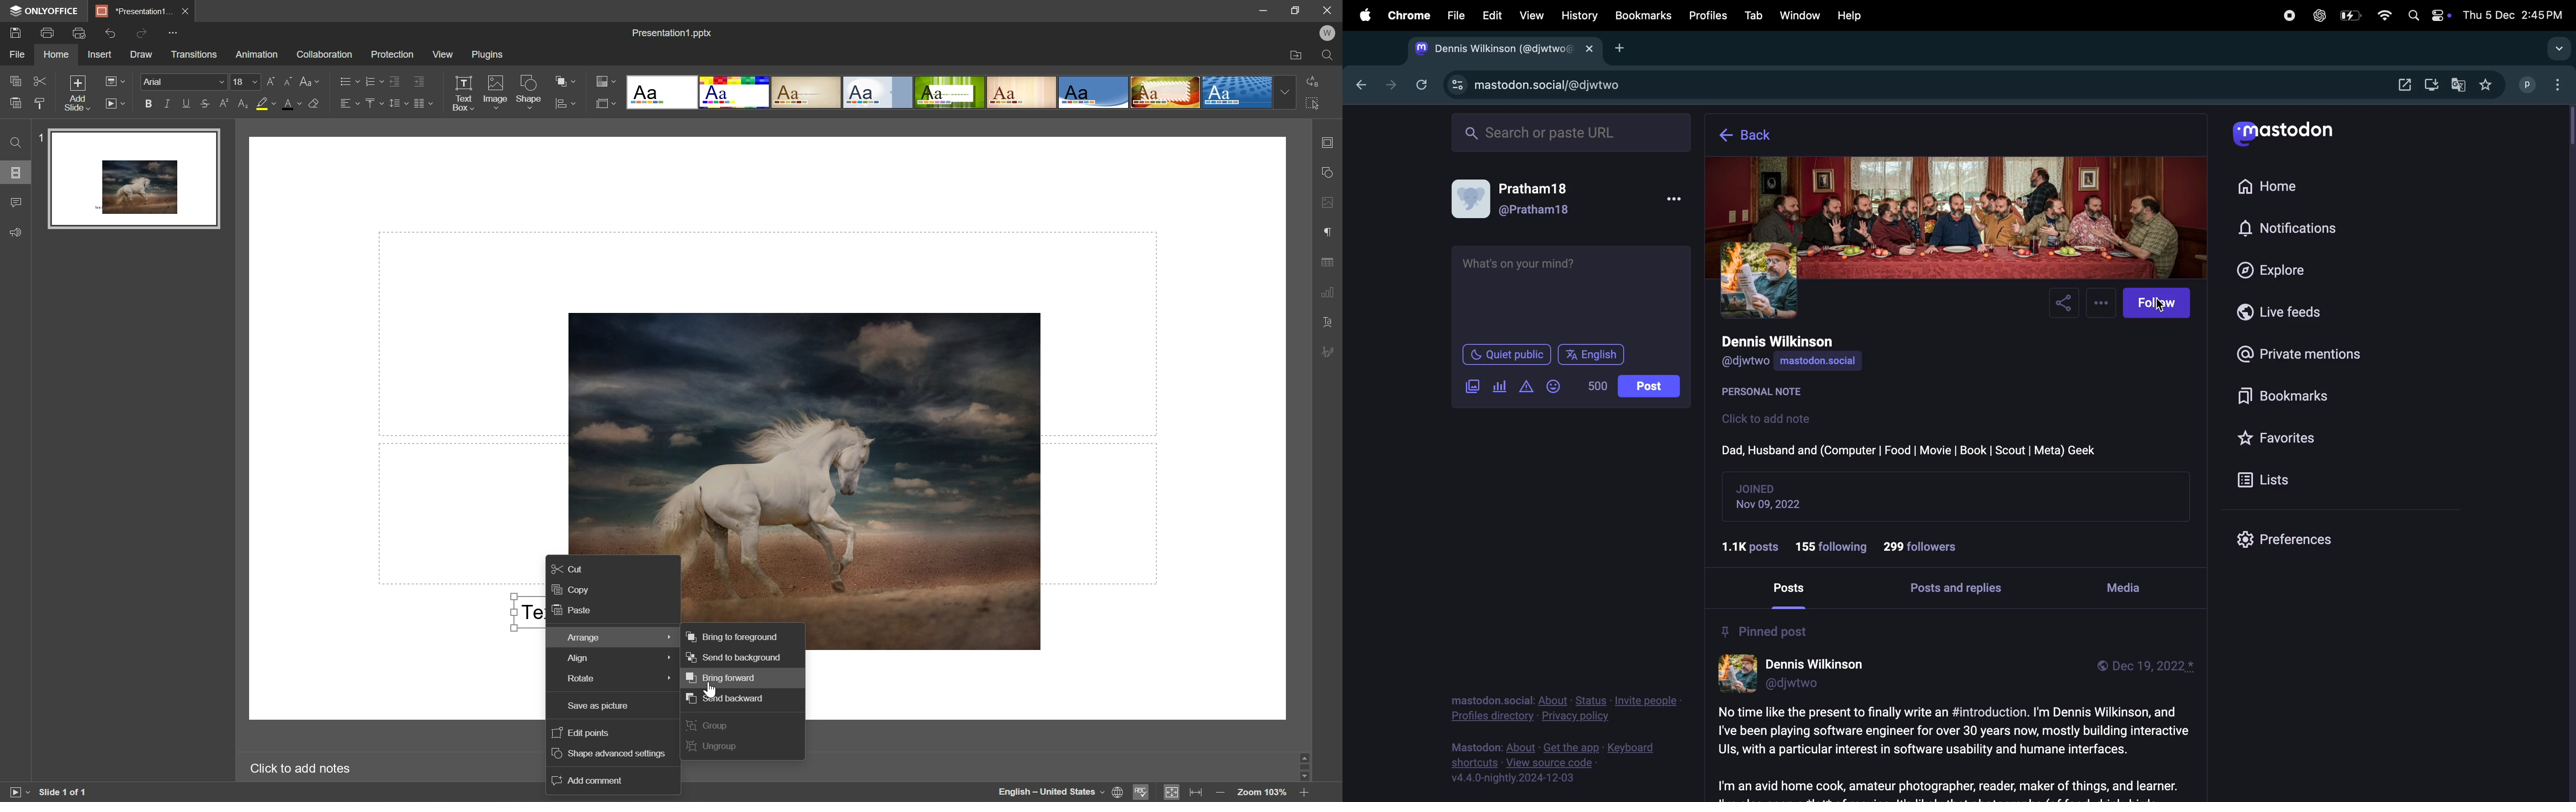 Image resolution: width=2576 pixels, height=812 pixels. I want to click on Save as picture, so click(610, 708).